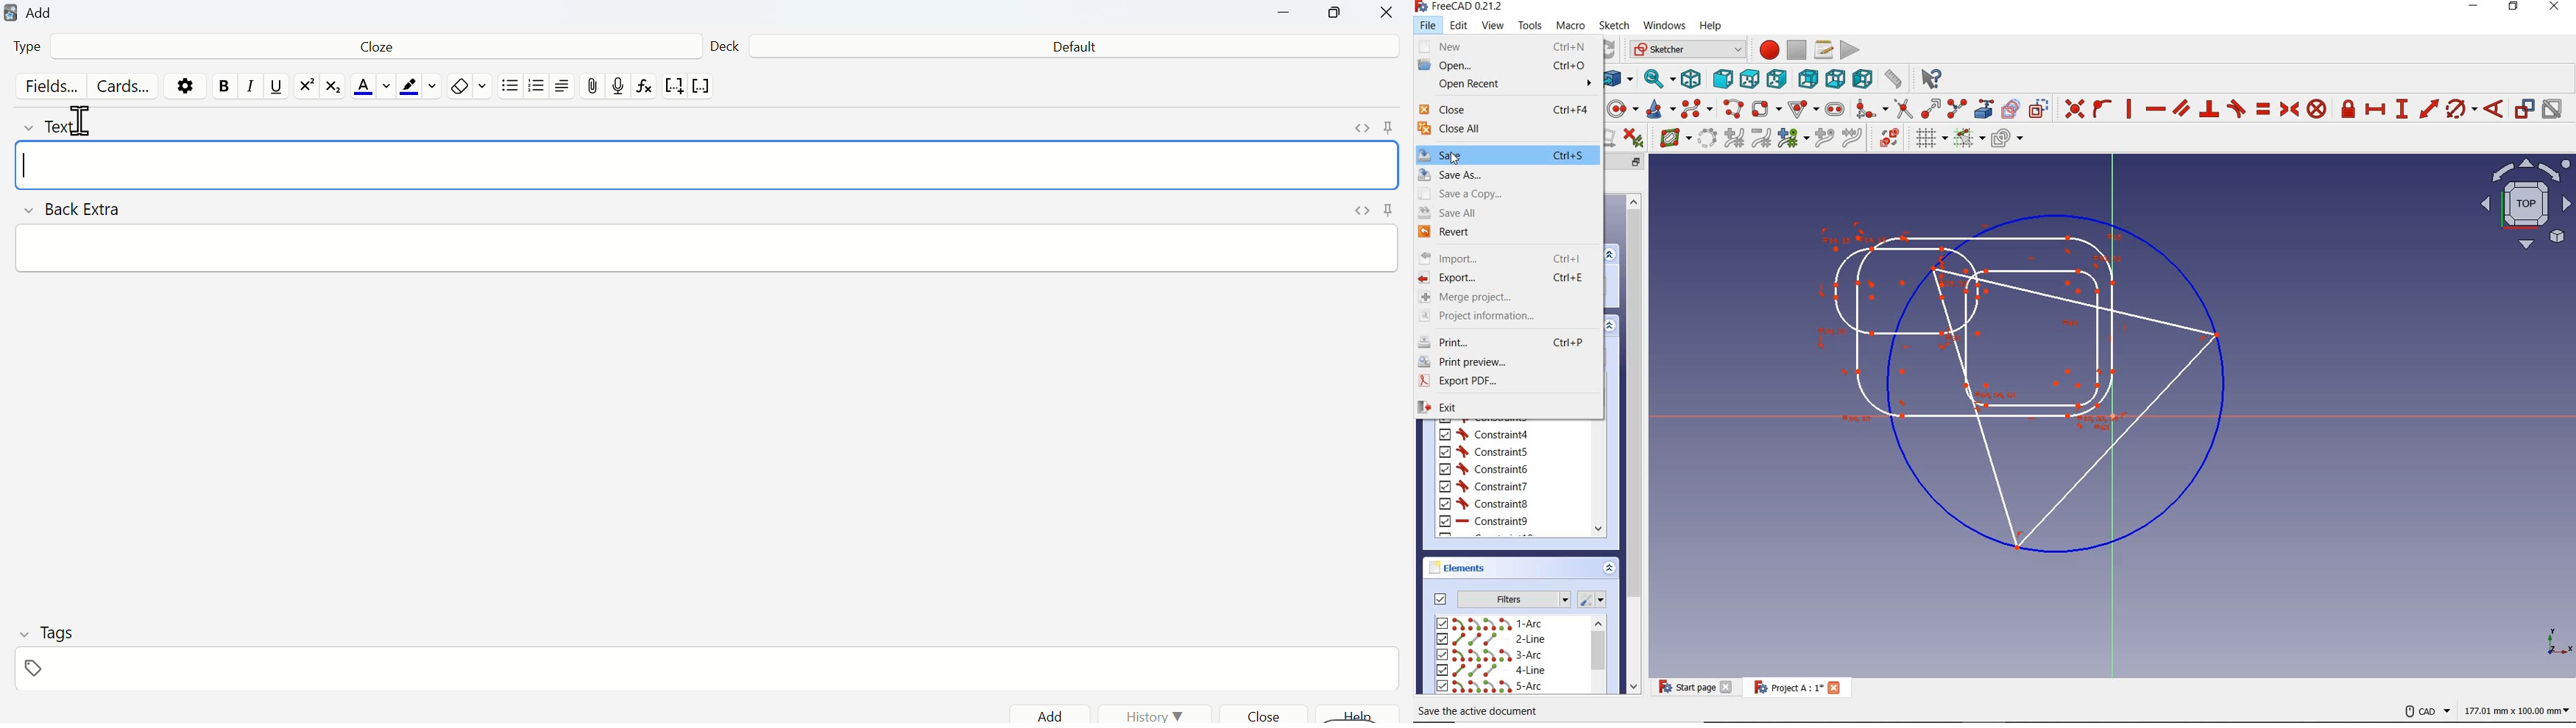  Describe the element at coordinates (80, 211) in the screenshot. I see `Back Extra` at that location.